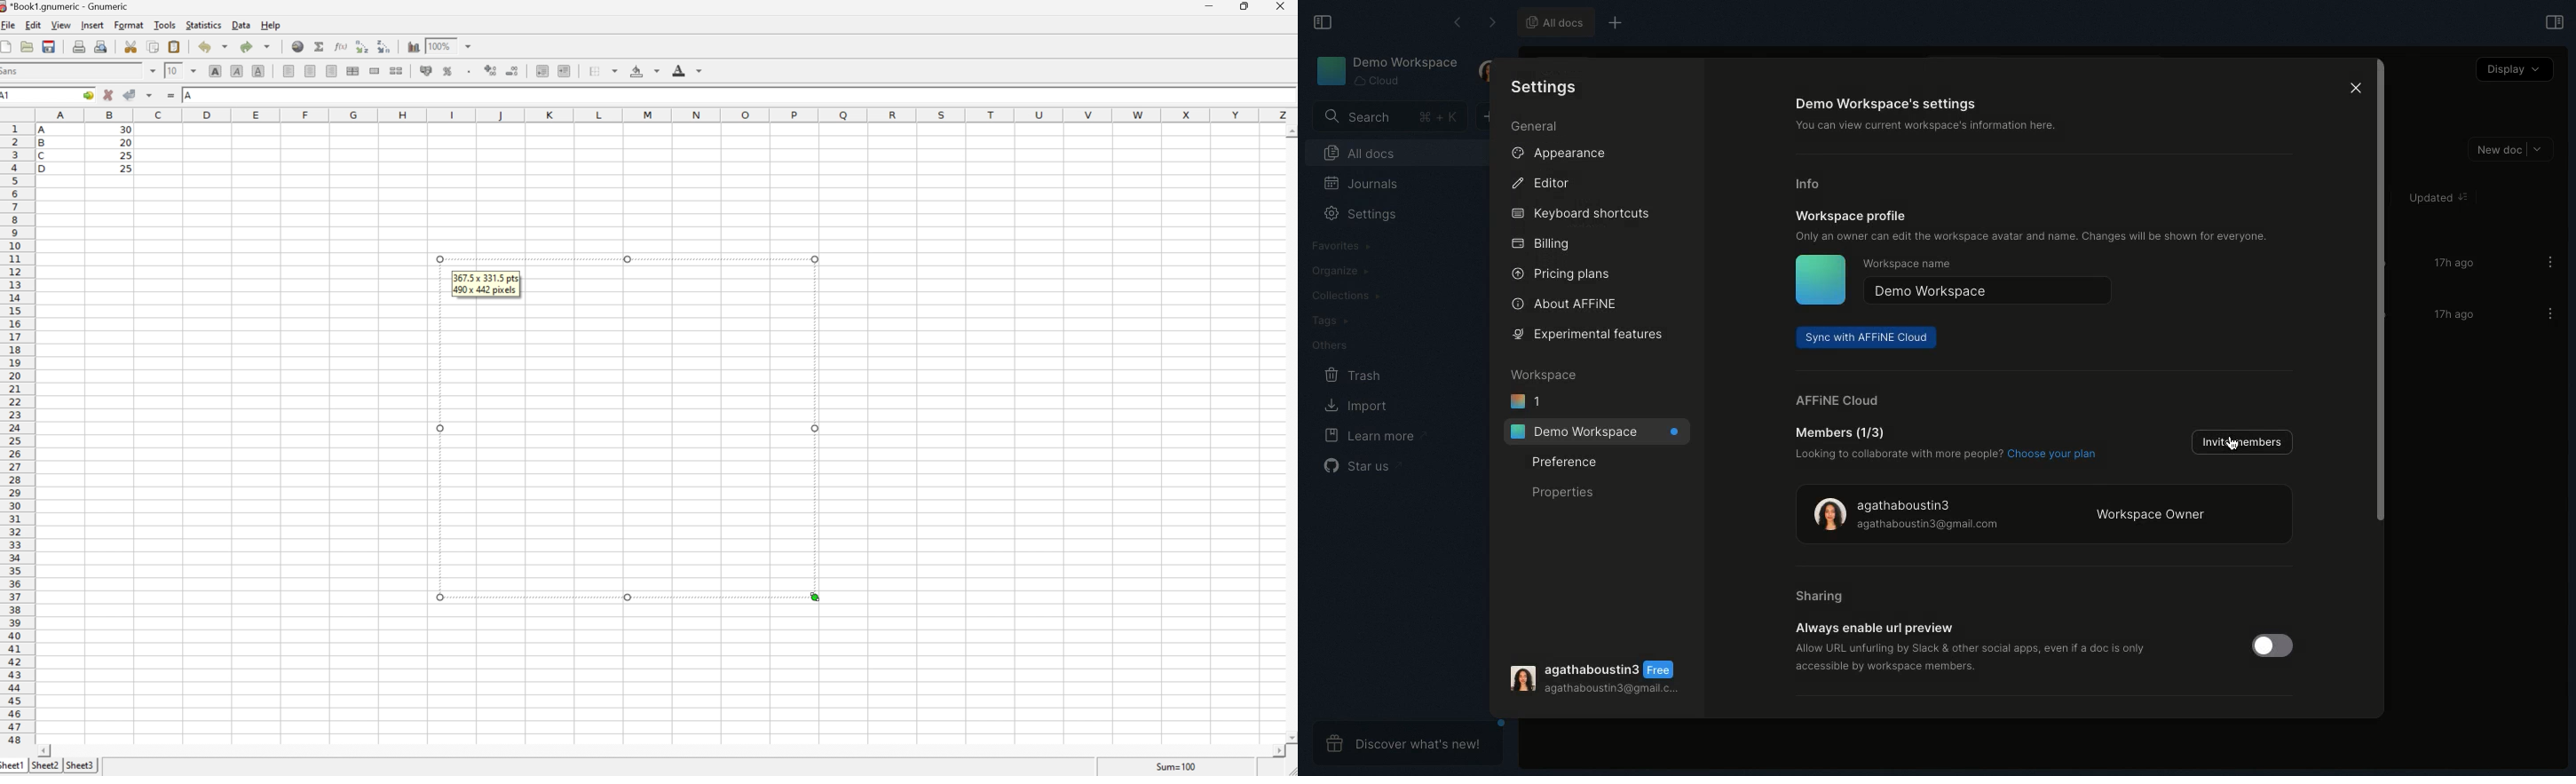  I want to click on Drop Down, so click(472, 45).